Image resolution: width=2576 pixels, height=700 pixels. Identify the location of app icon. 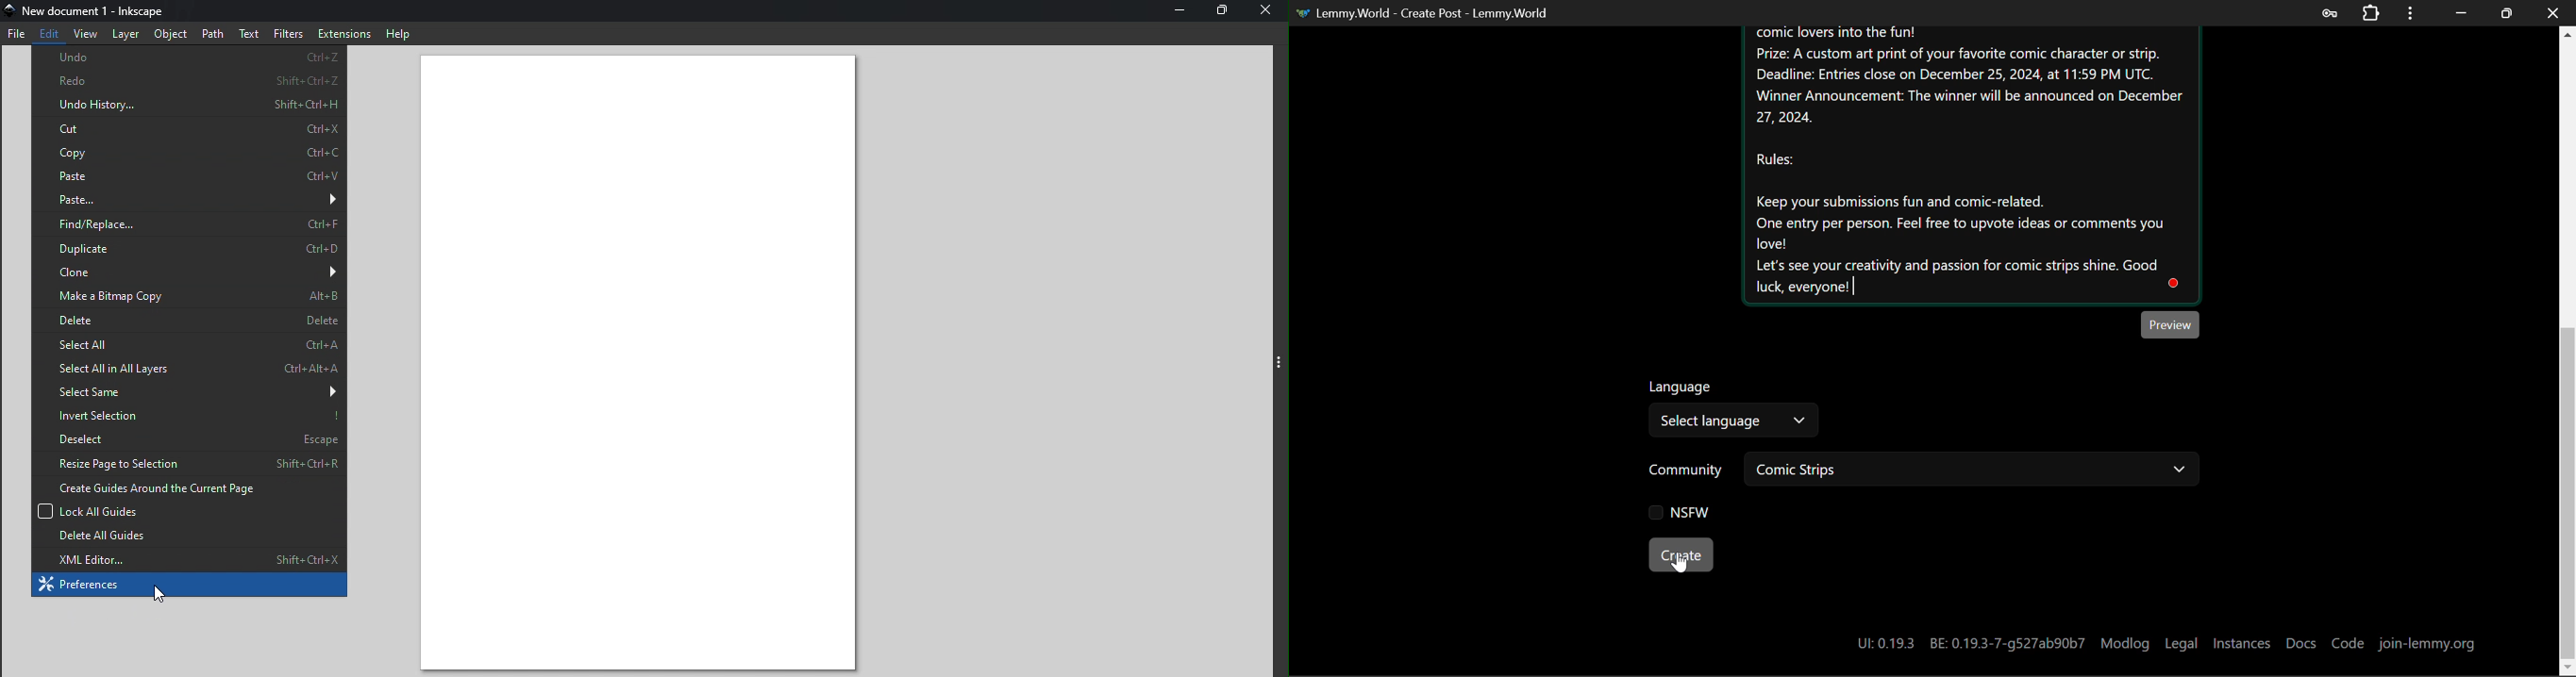
(9, 10).